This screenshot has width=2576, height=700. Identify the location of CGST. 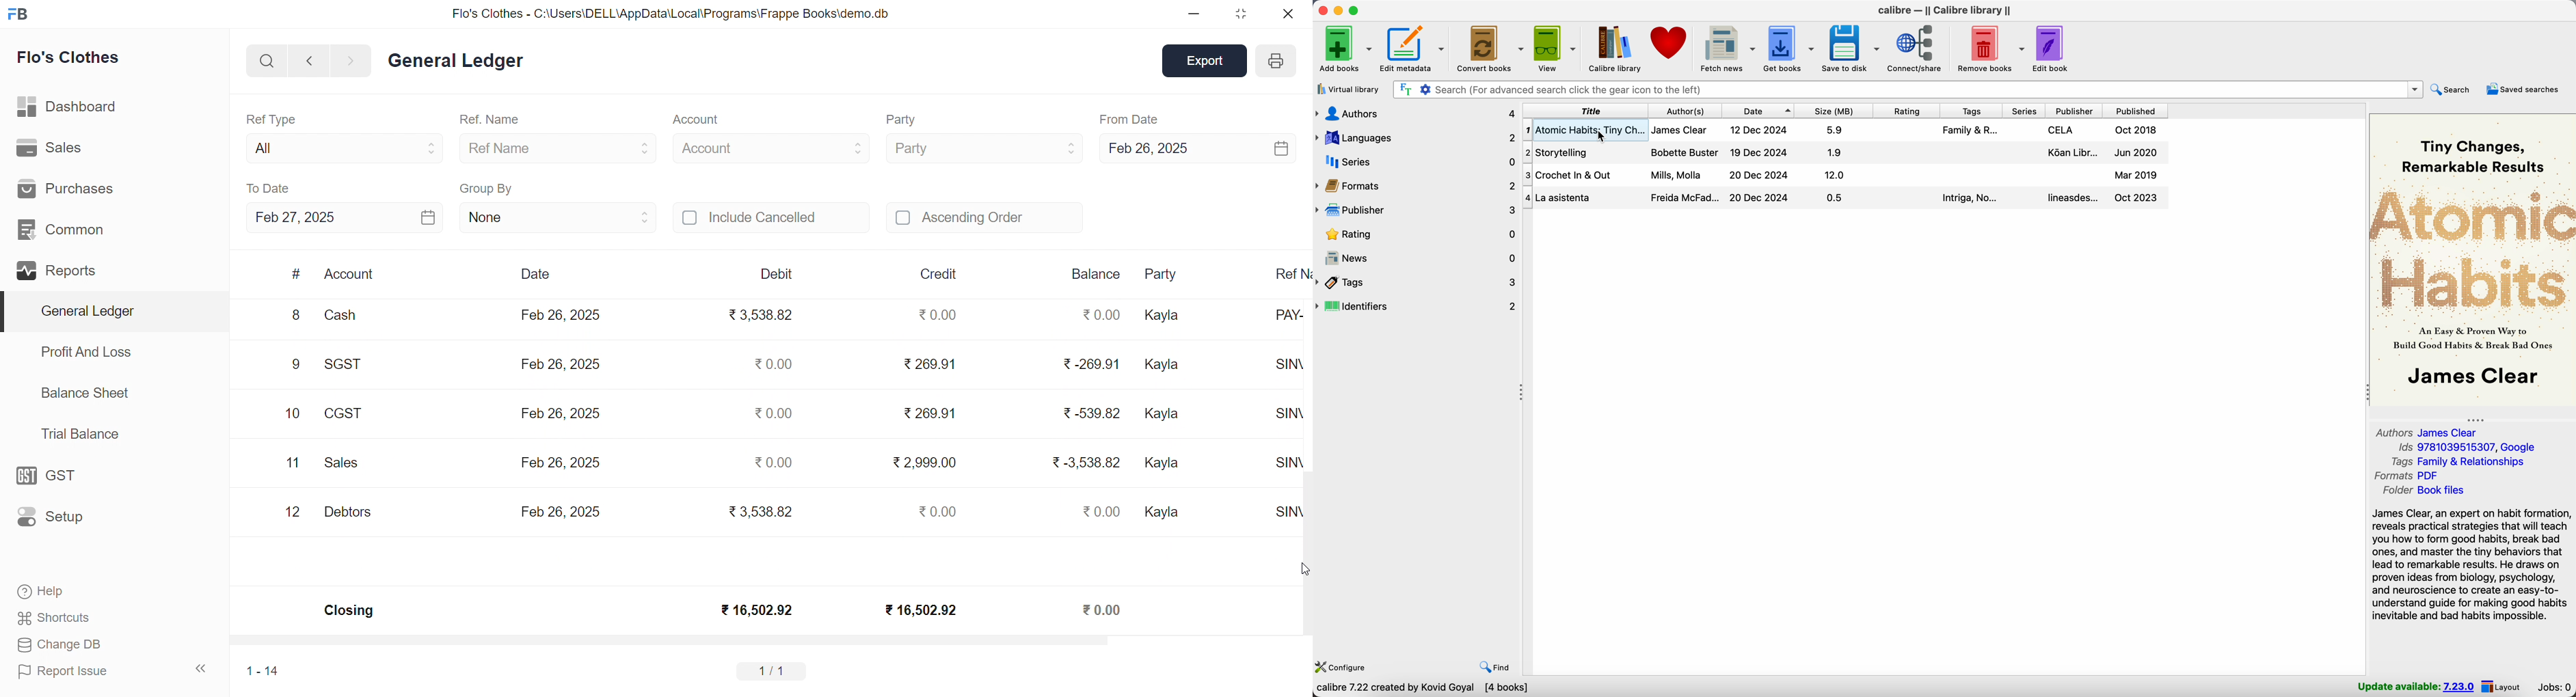
(346, 415).